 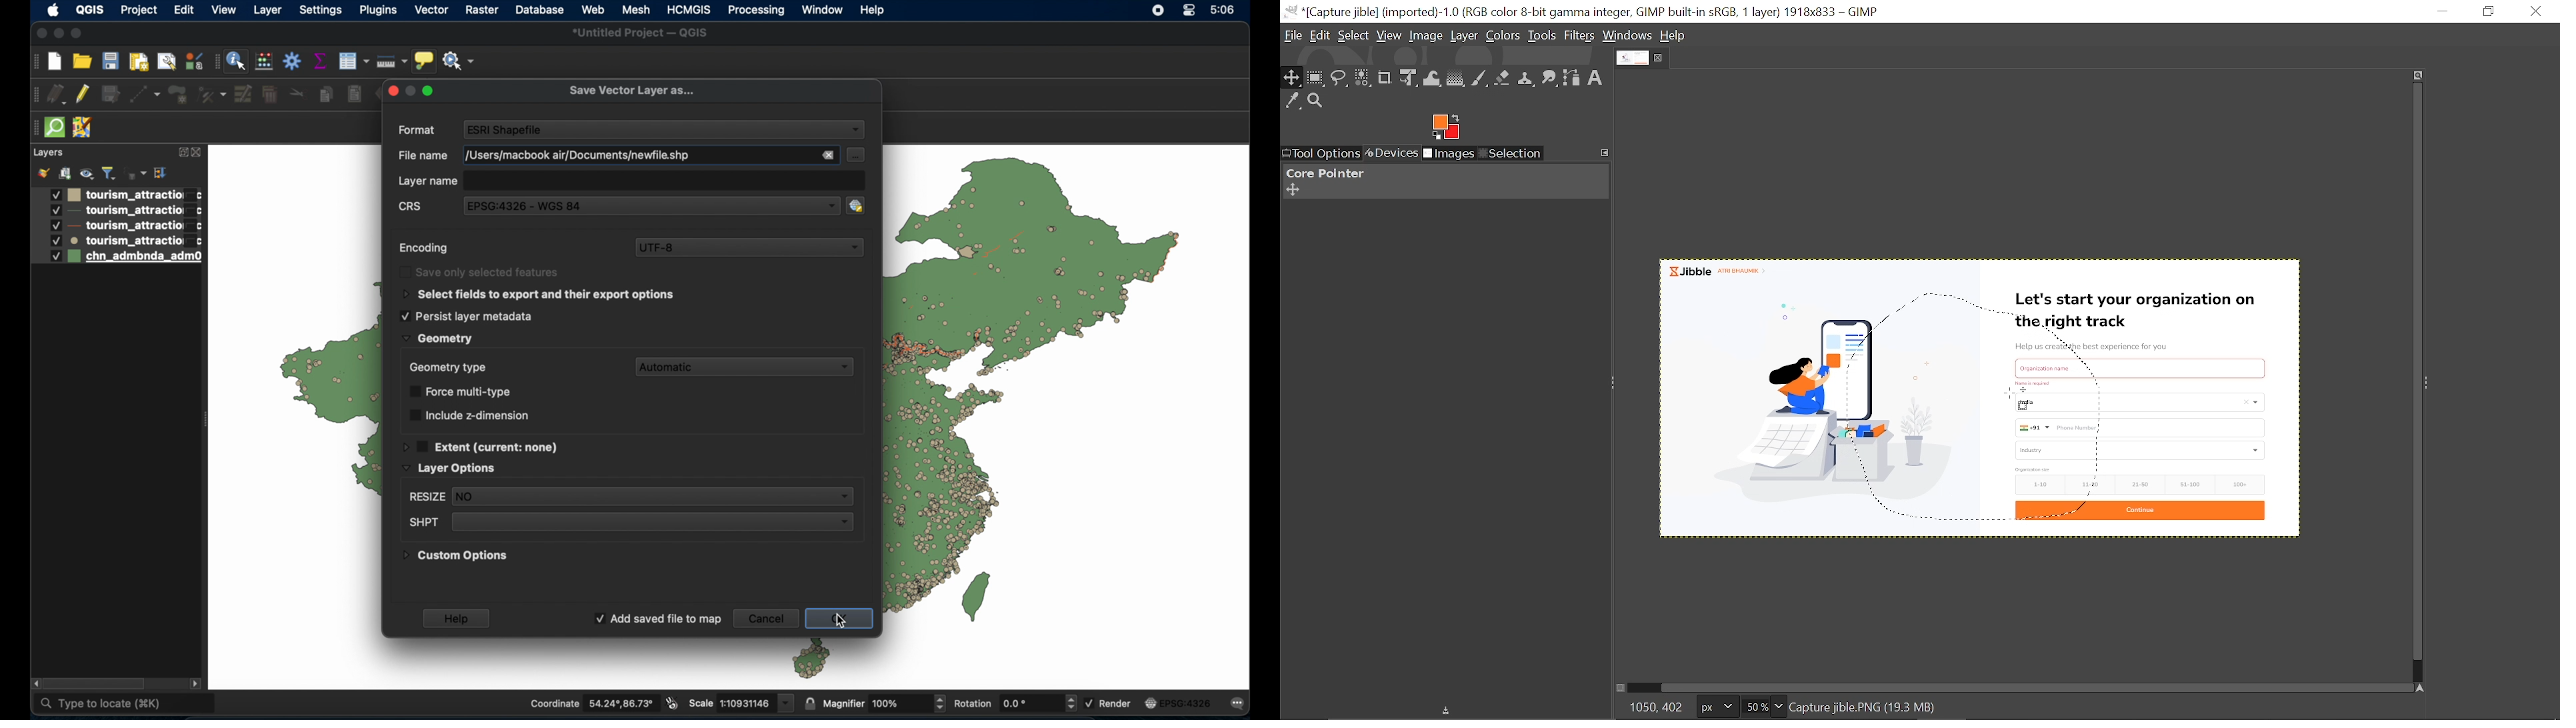 What do you see at coordinates (1595, 78) in the screenshot?
I see `Text tool` at bounding box center [1595, 78].